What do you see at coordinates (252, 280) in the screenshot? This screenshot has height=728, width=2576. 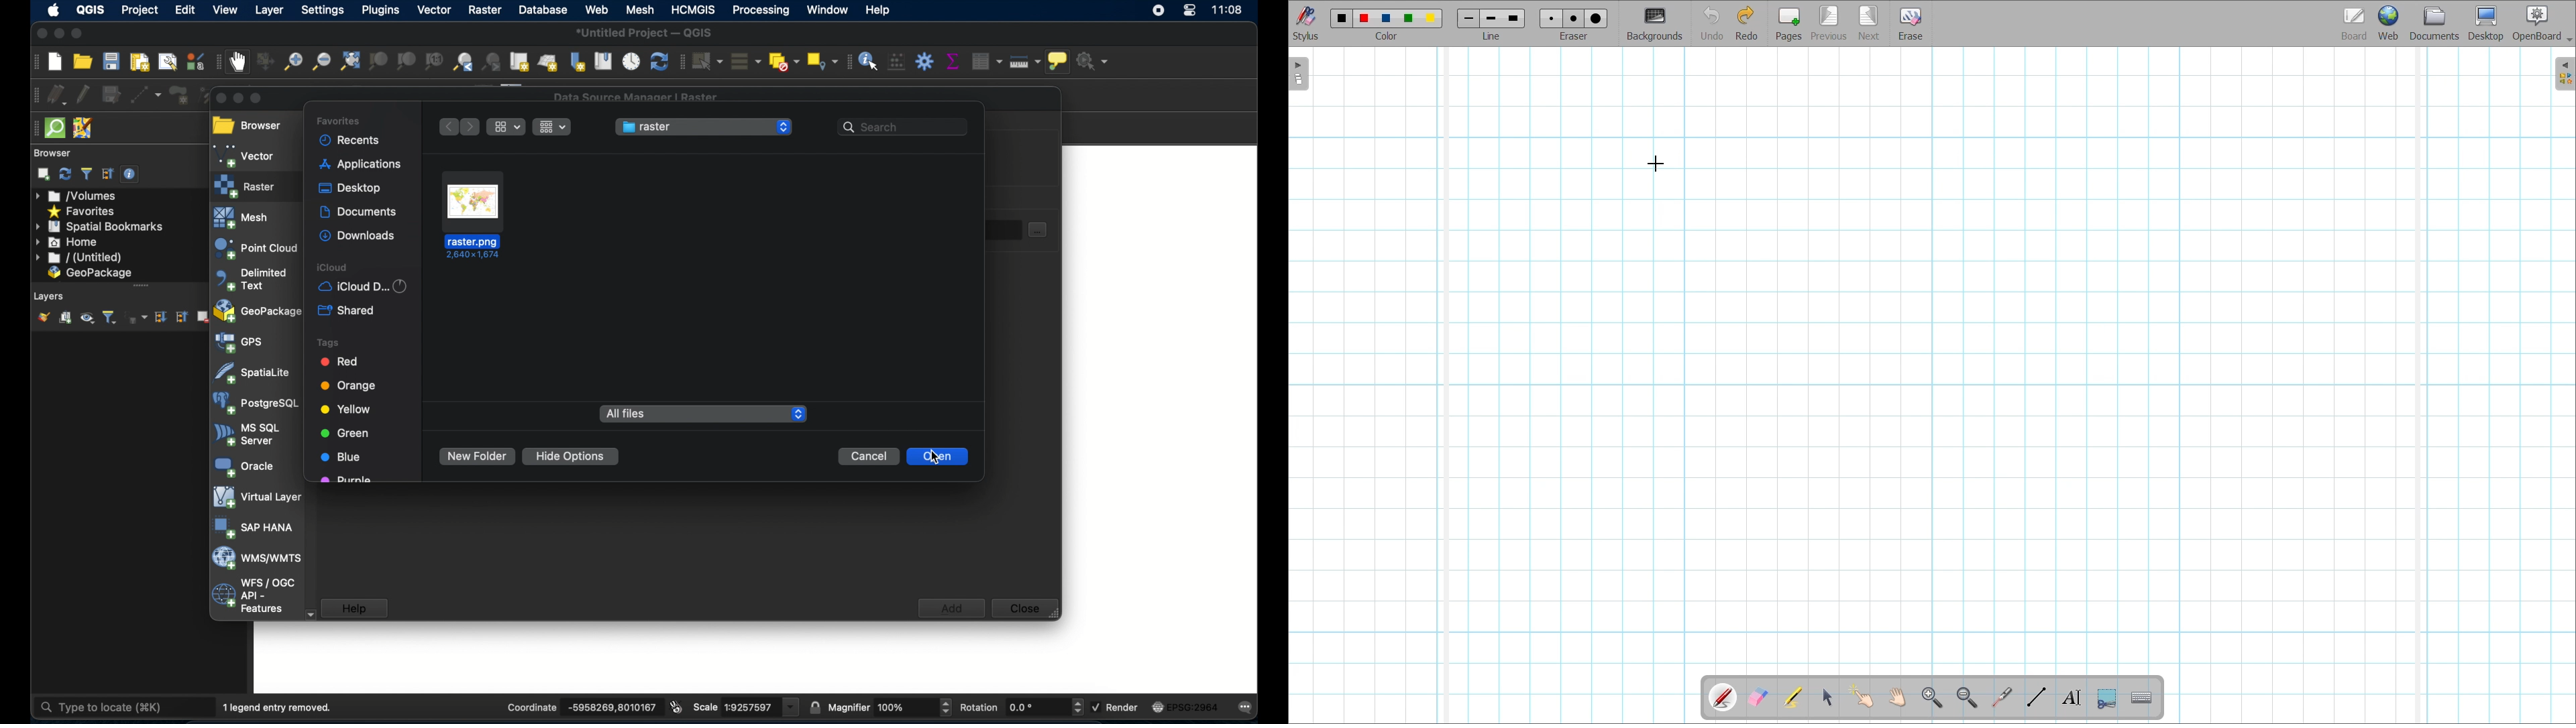 I see `delimited text` at bounding box center [252, 280].